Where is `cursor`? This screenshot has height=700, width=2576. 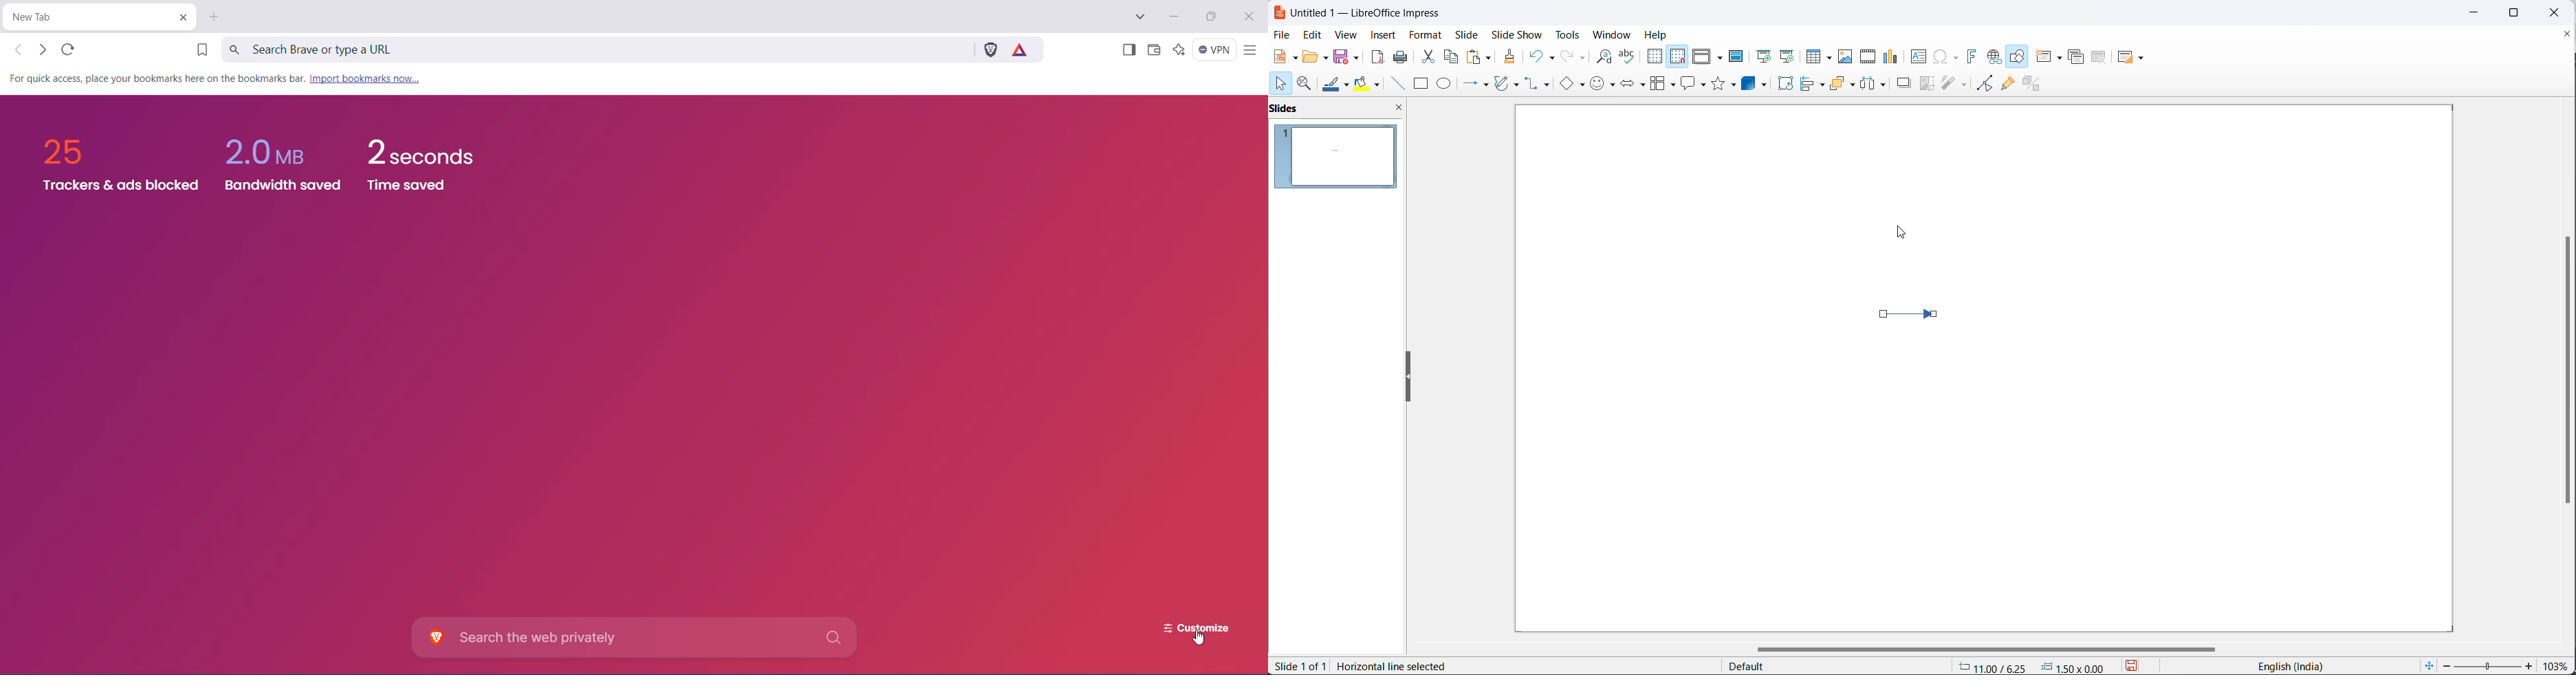 cursor is located at coordinates (1283, 85).